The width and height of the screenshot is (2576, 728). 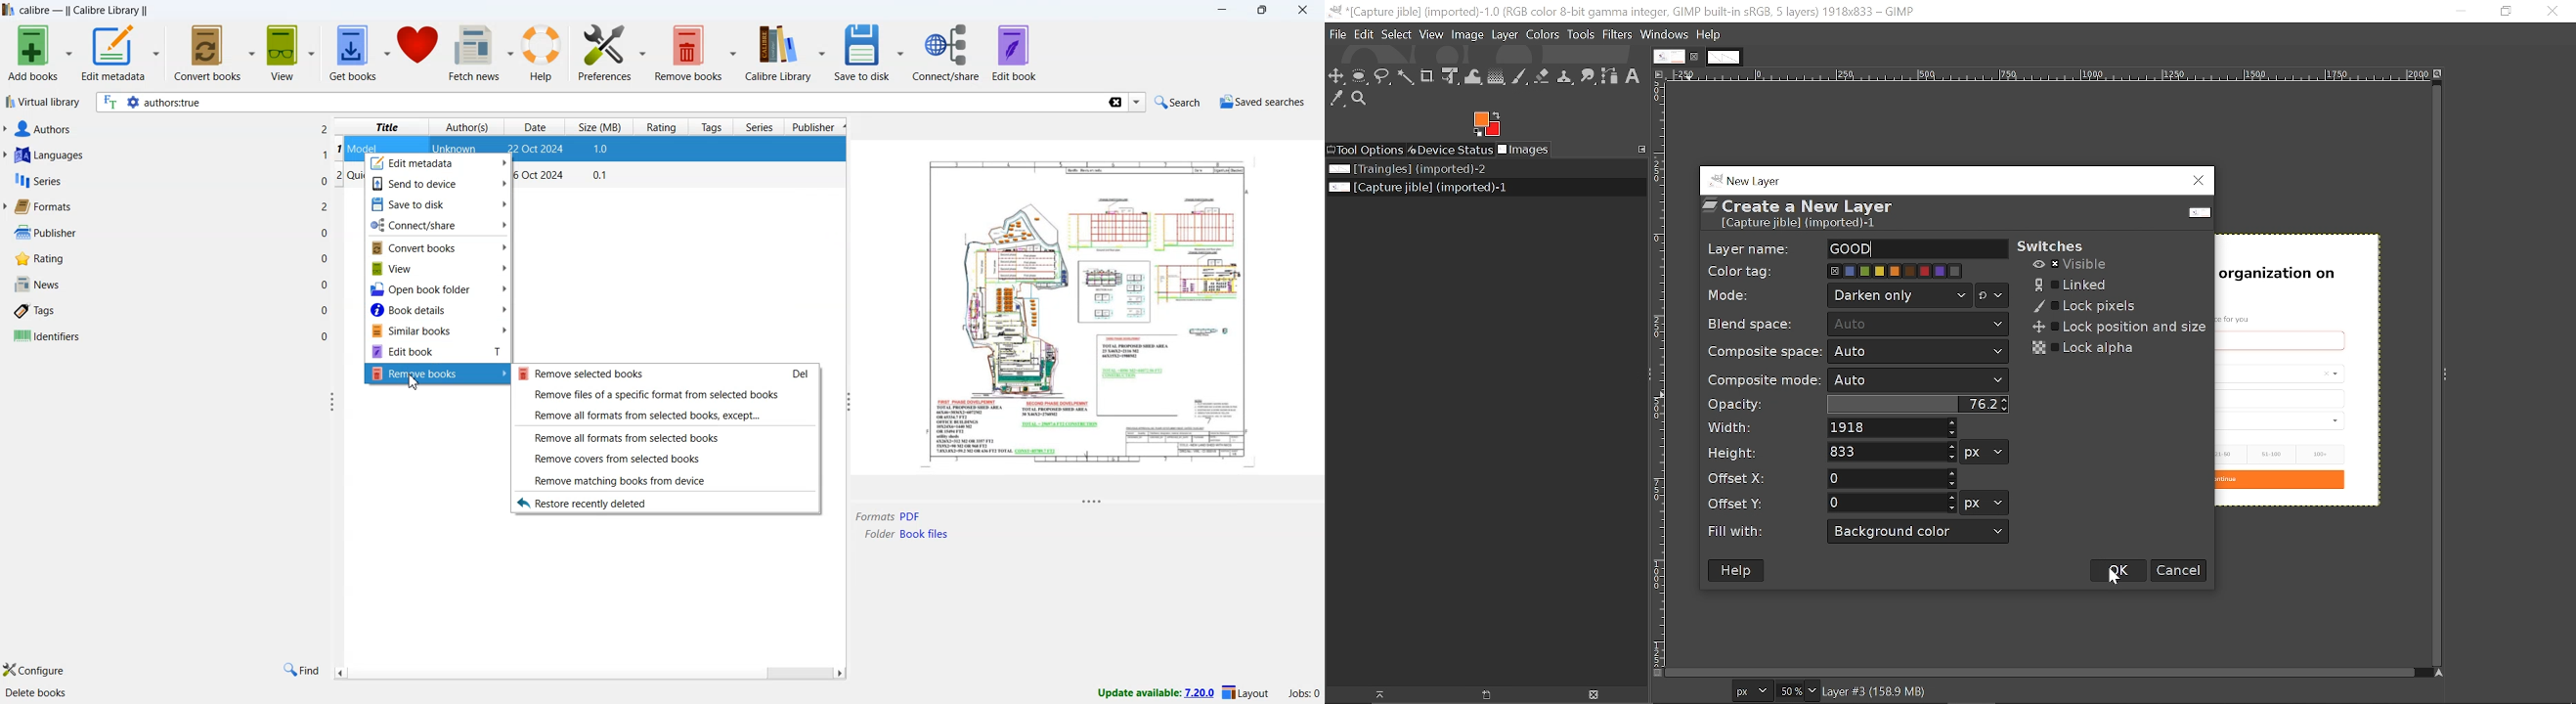 What do you see at coordinates (661, 128) in the screenshot?
I see `rating` at bounding box center [661, 128].